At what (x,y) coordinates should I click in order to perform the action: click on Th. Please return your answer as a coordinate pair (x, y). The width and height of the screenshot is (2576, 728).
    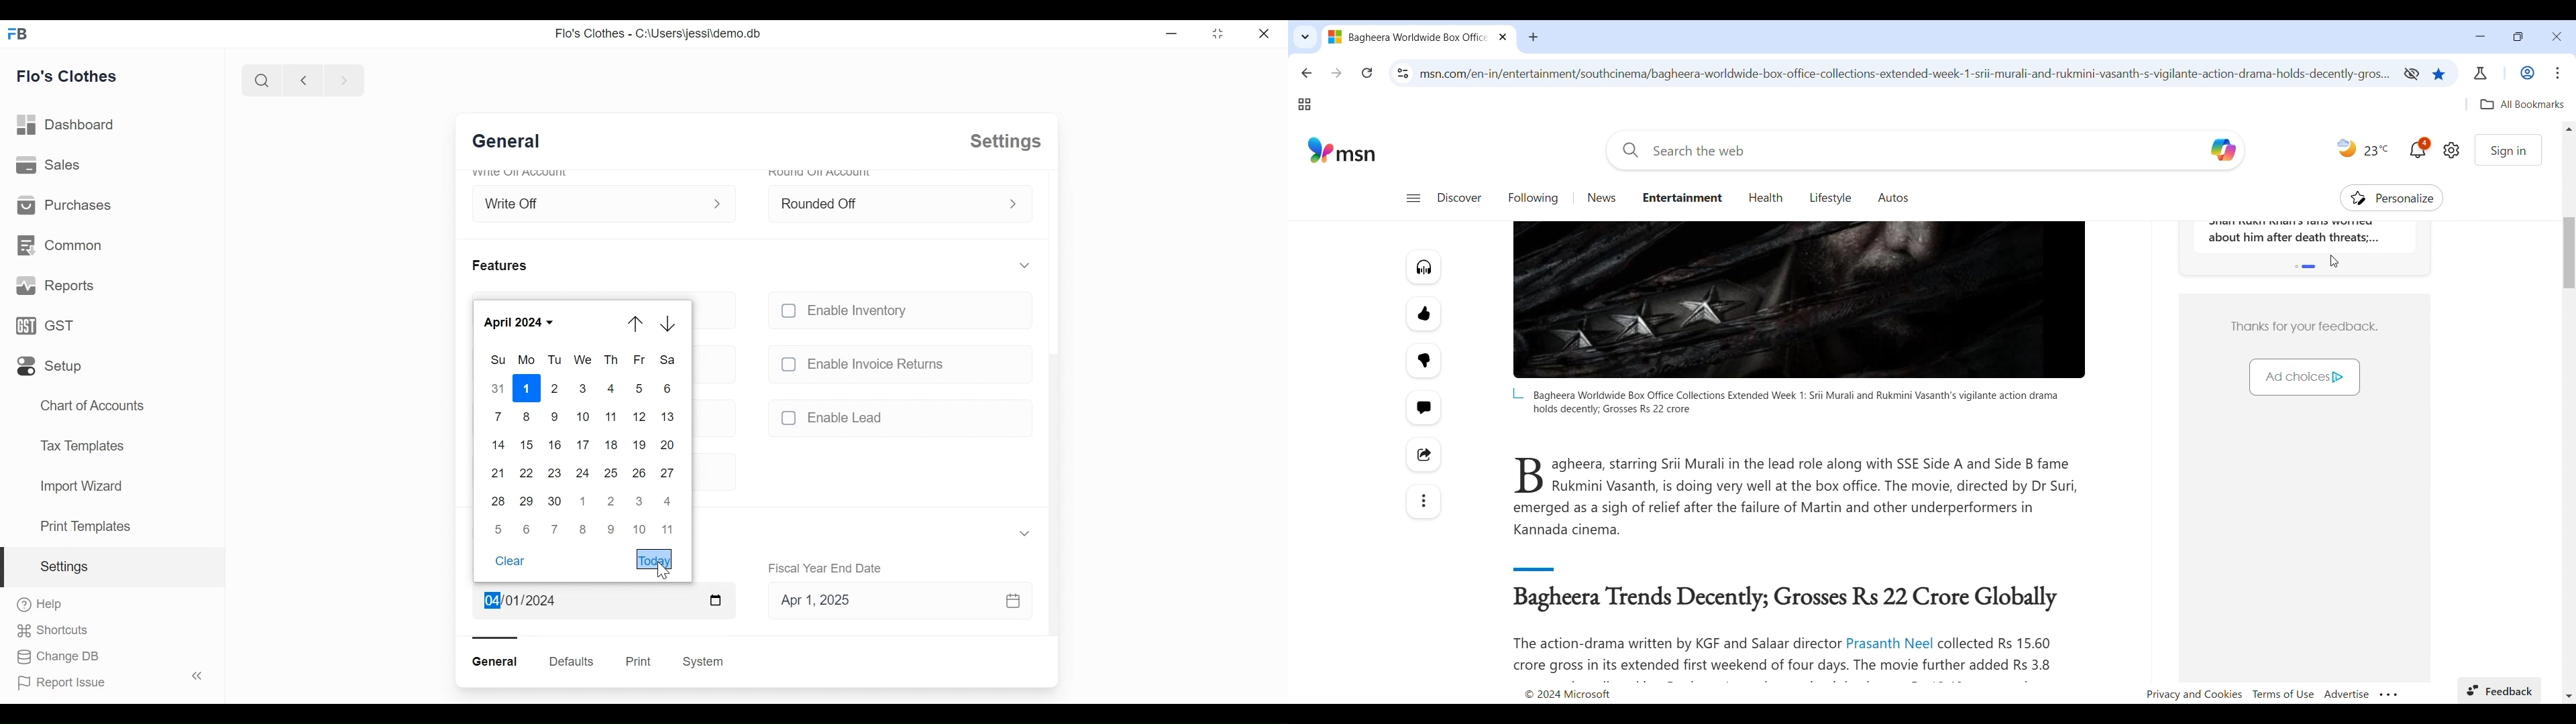
    Looking at the image, I should click on (612, 360).